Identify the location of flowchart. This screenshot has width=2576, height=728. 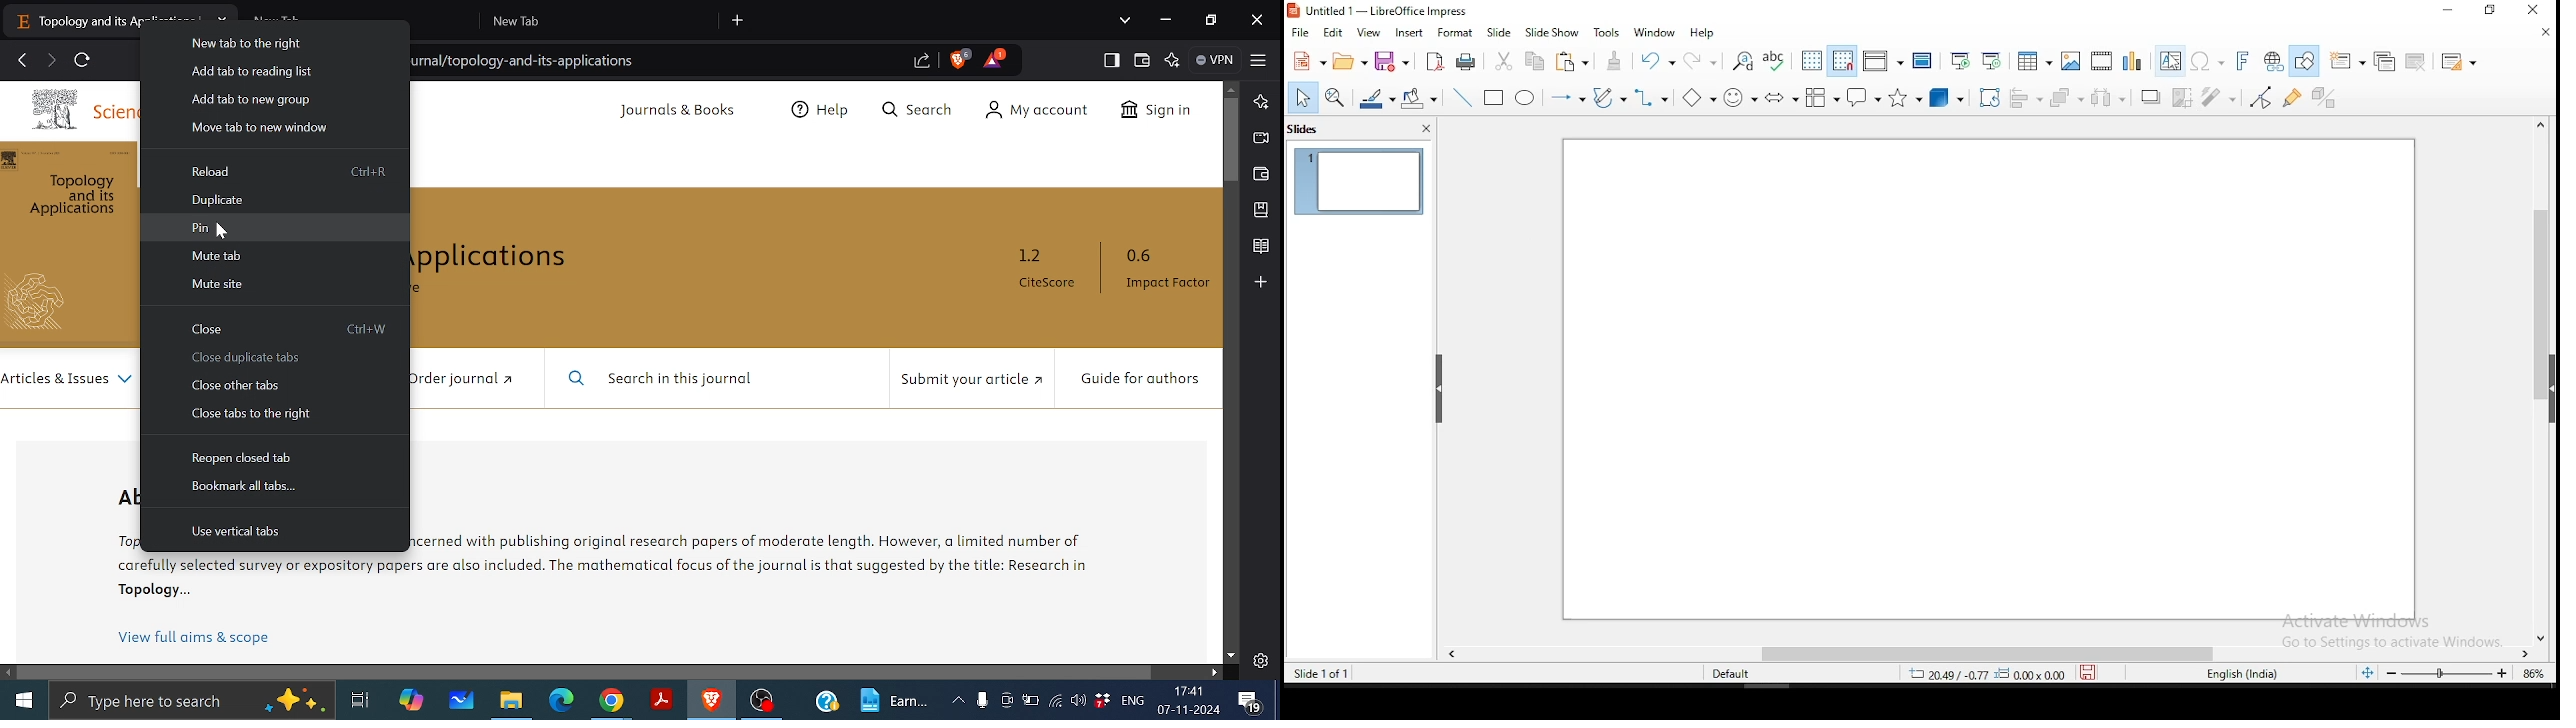
(1822, 98).